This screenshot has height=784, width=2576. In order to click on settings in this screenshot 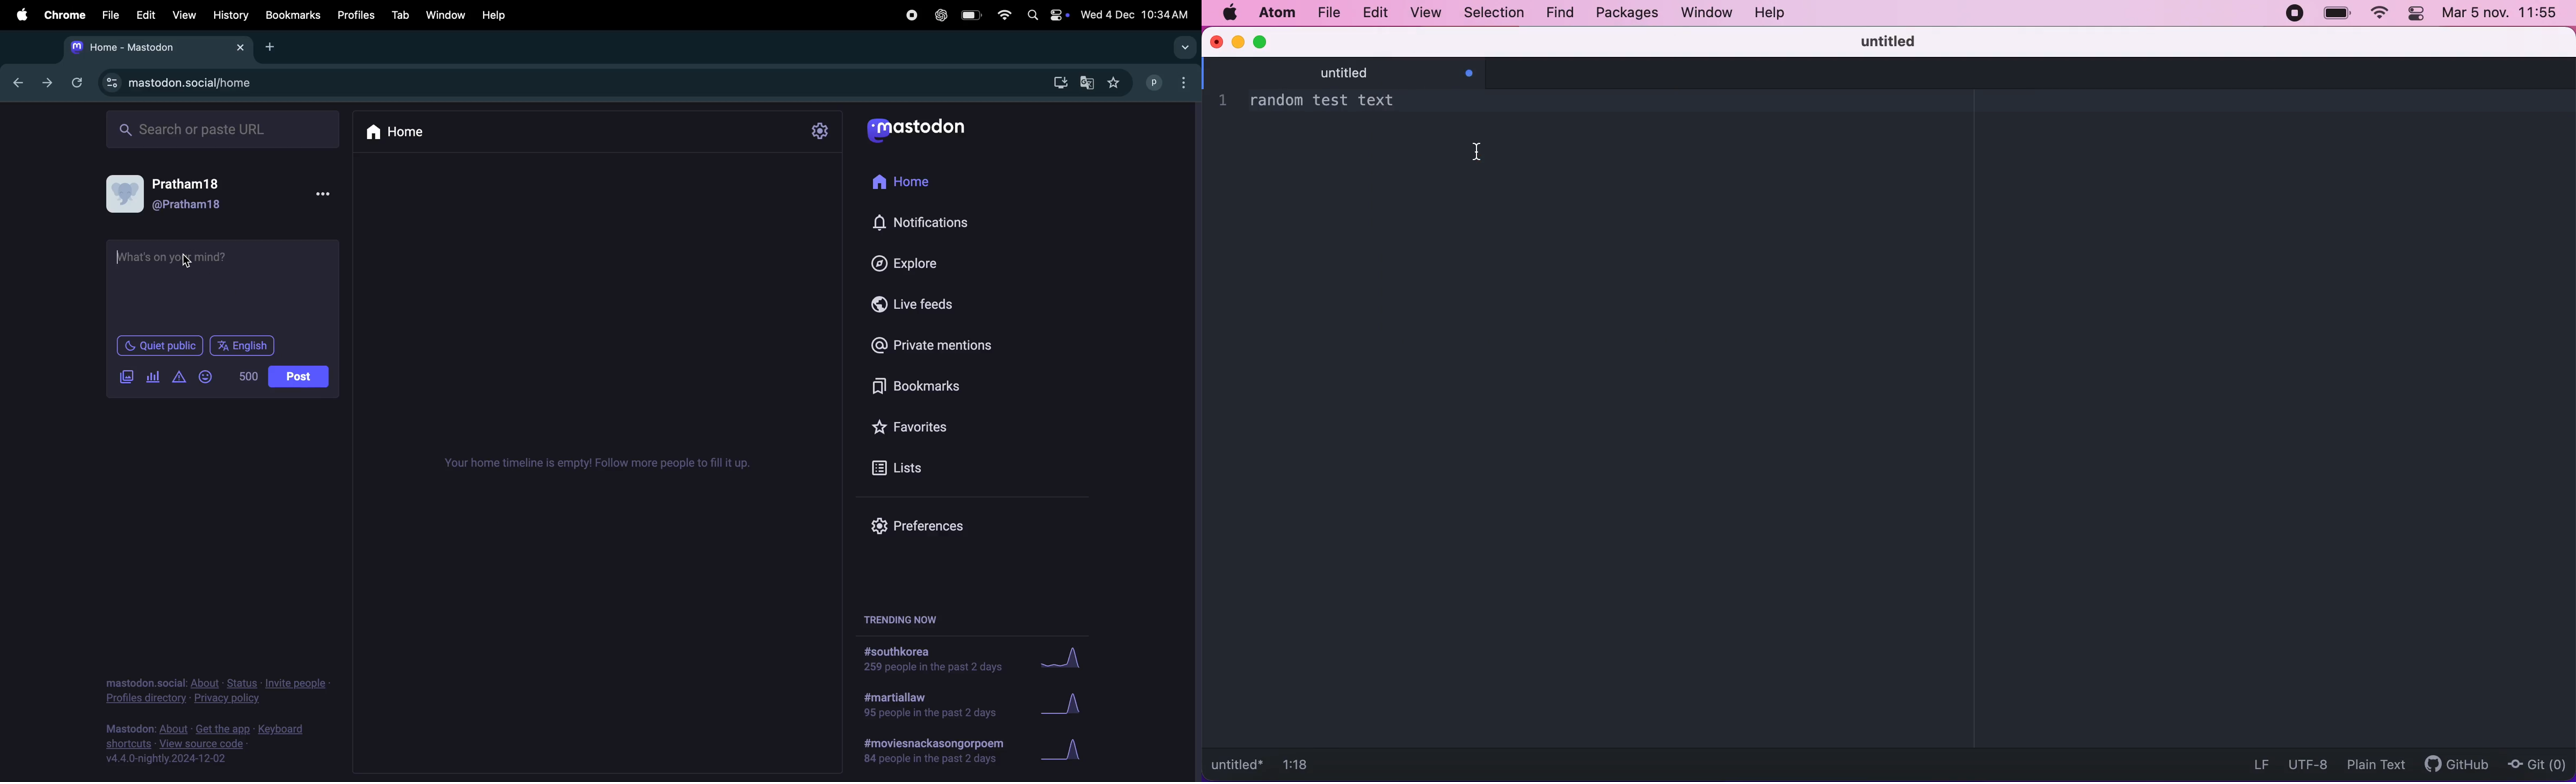, I will do `click(823, 131)`.